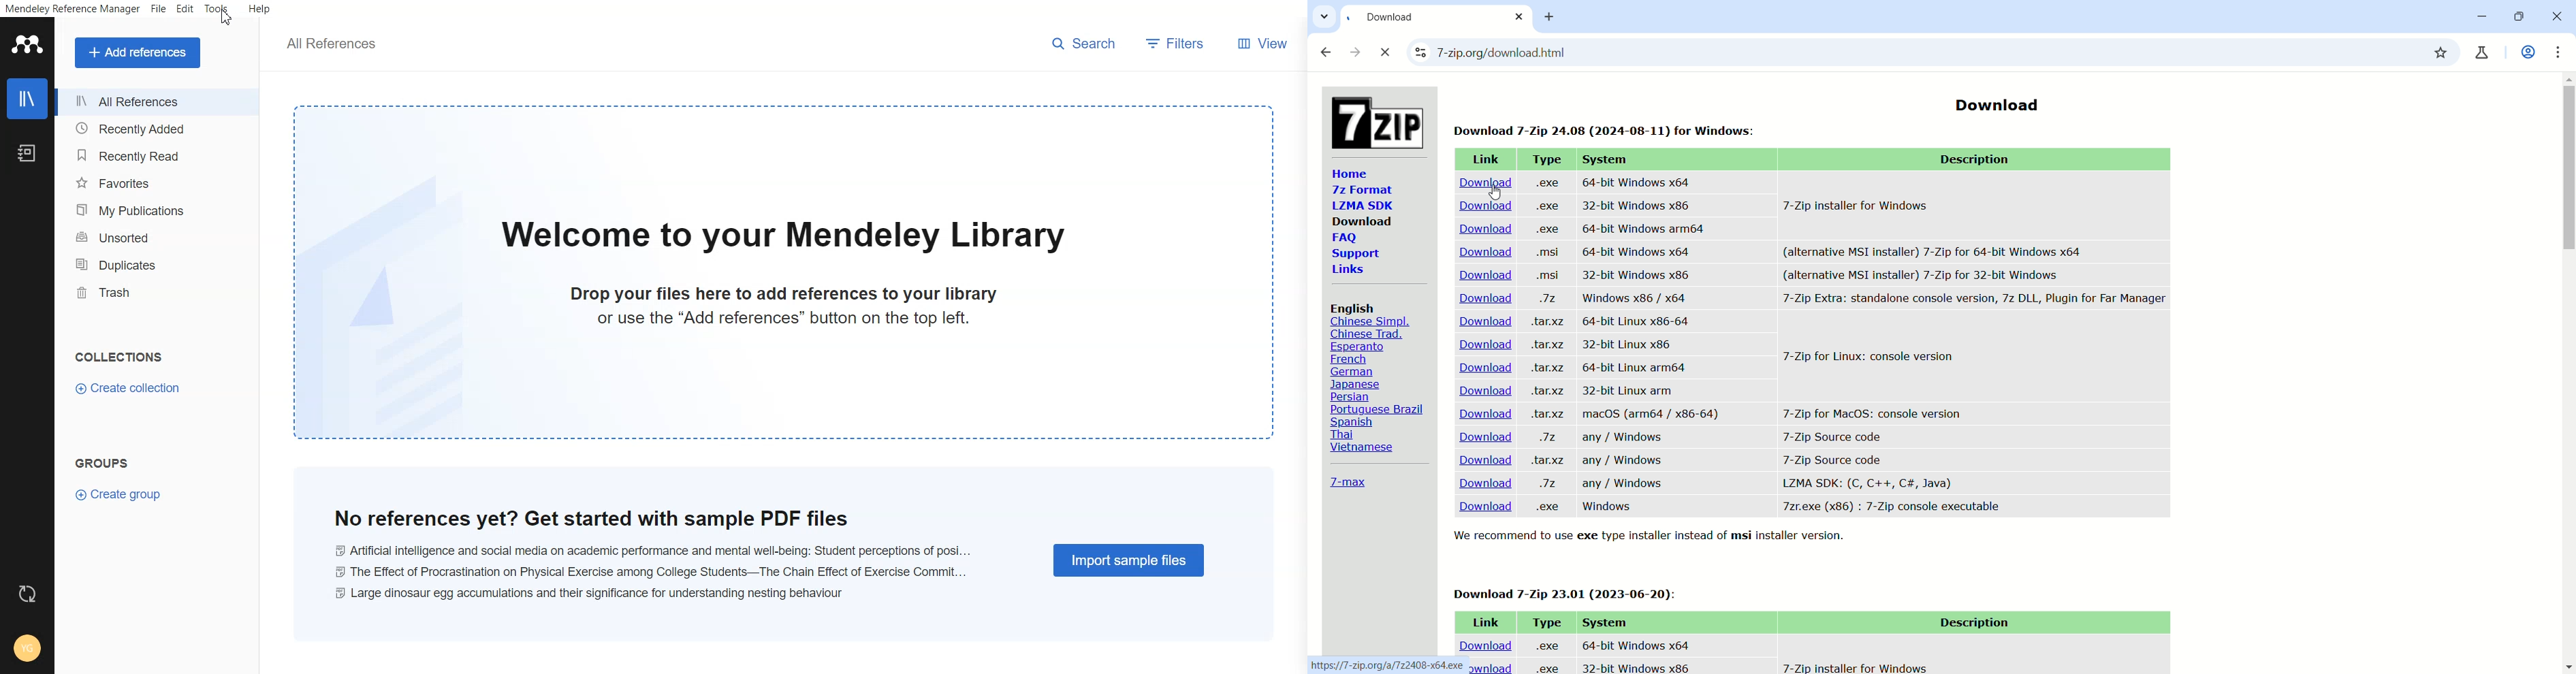 Image resolution: width=2576 pixels, height=700 pixels. What do you see at coordinates (258, 8) in the screenshot?
I see `Help` at bounding box center [258, 8].